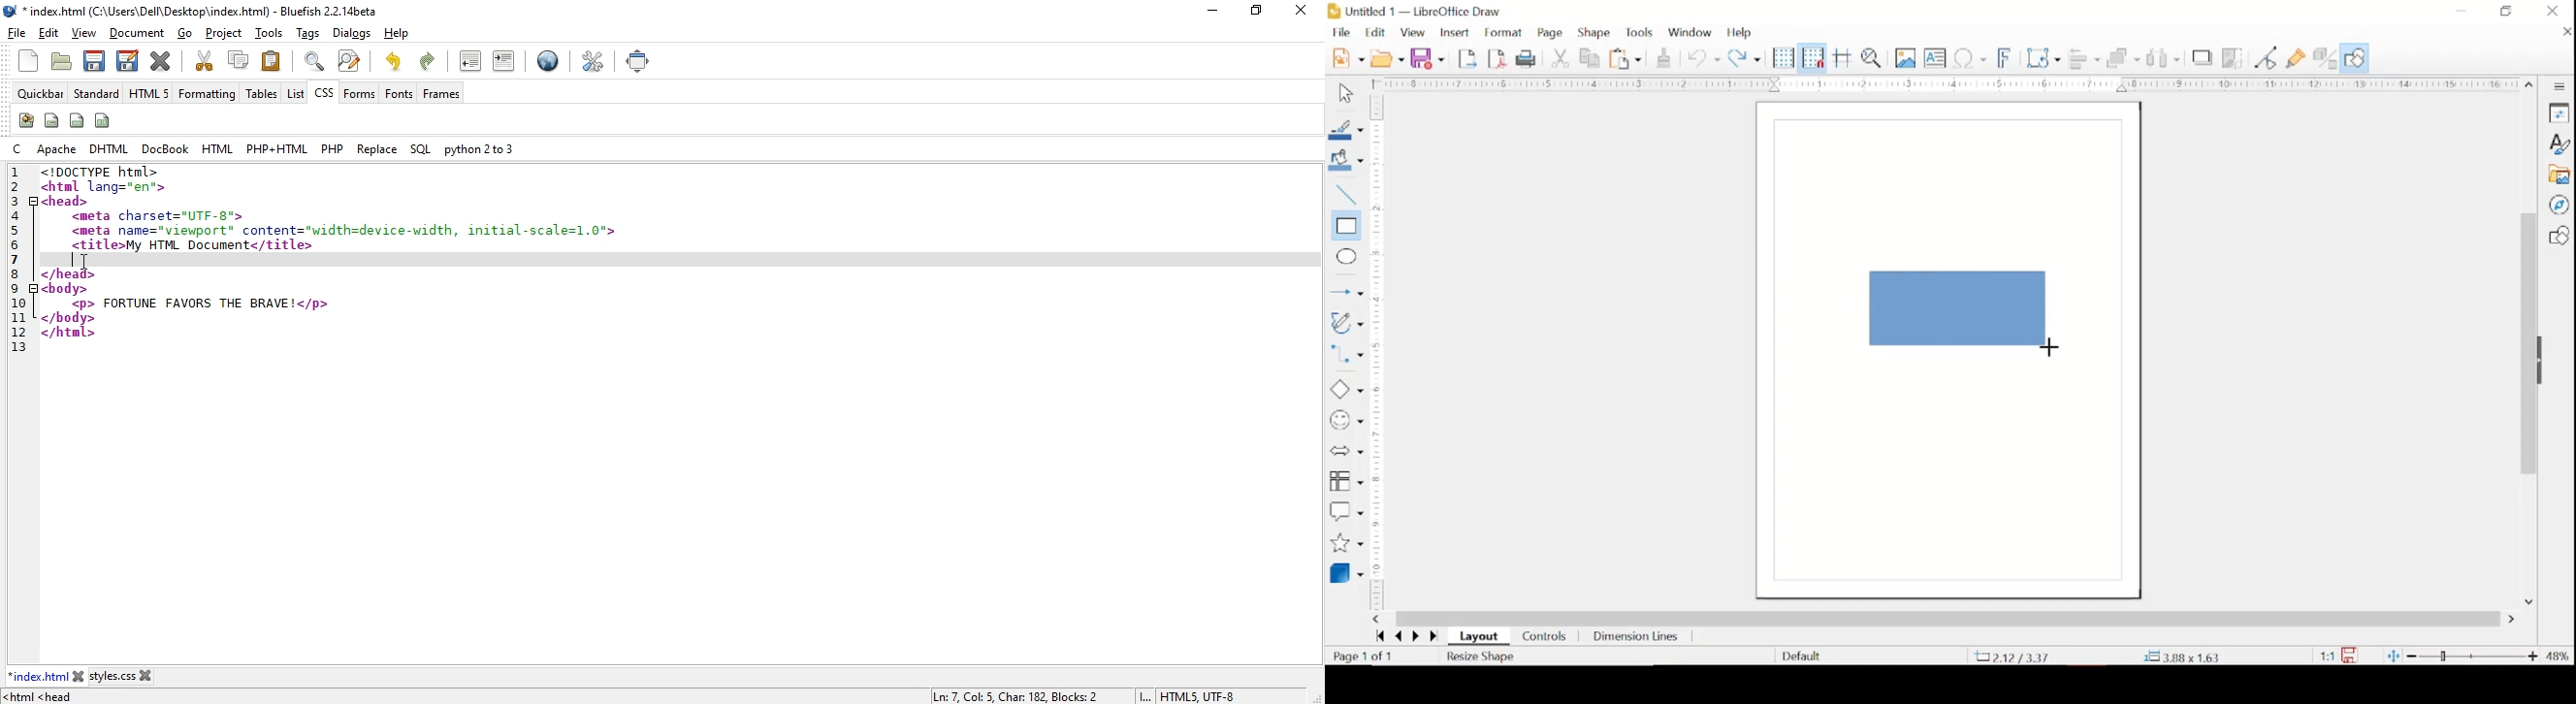 The image size is (2576, 728). Describe the element at coordinates (1344, 257) in the screenshot. I see `insert ellipse` at that location.